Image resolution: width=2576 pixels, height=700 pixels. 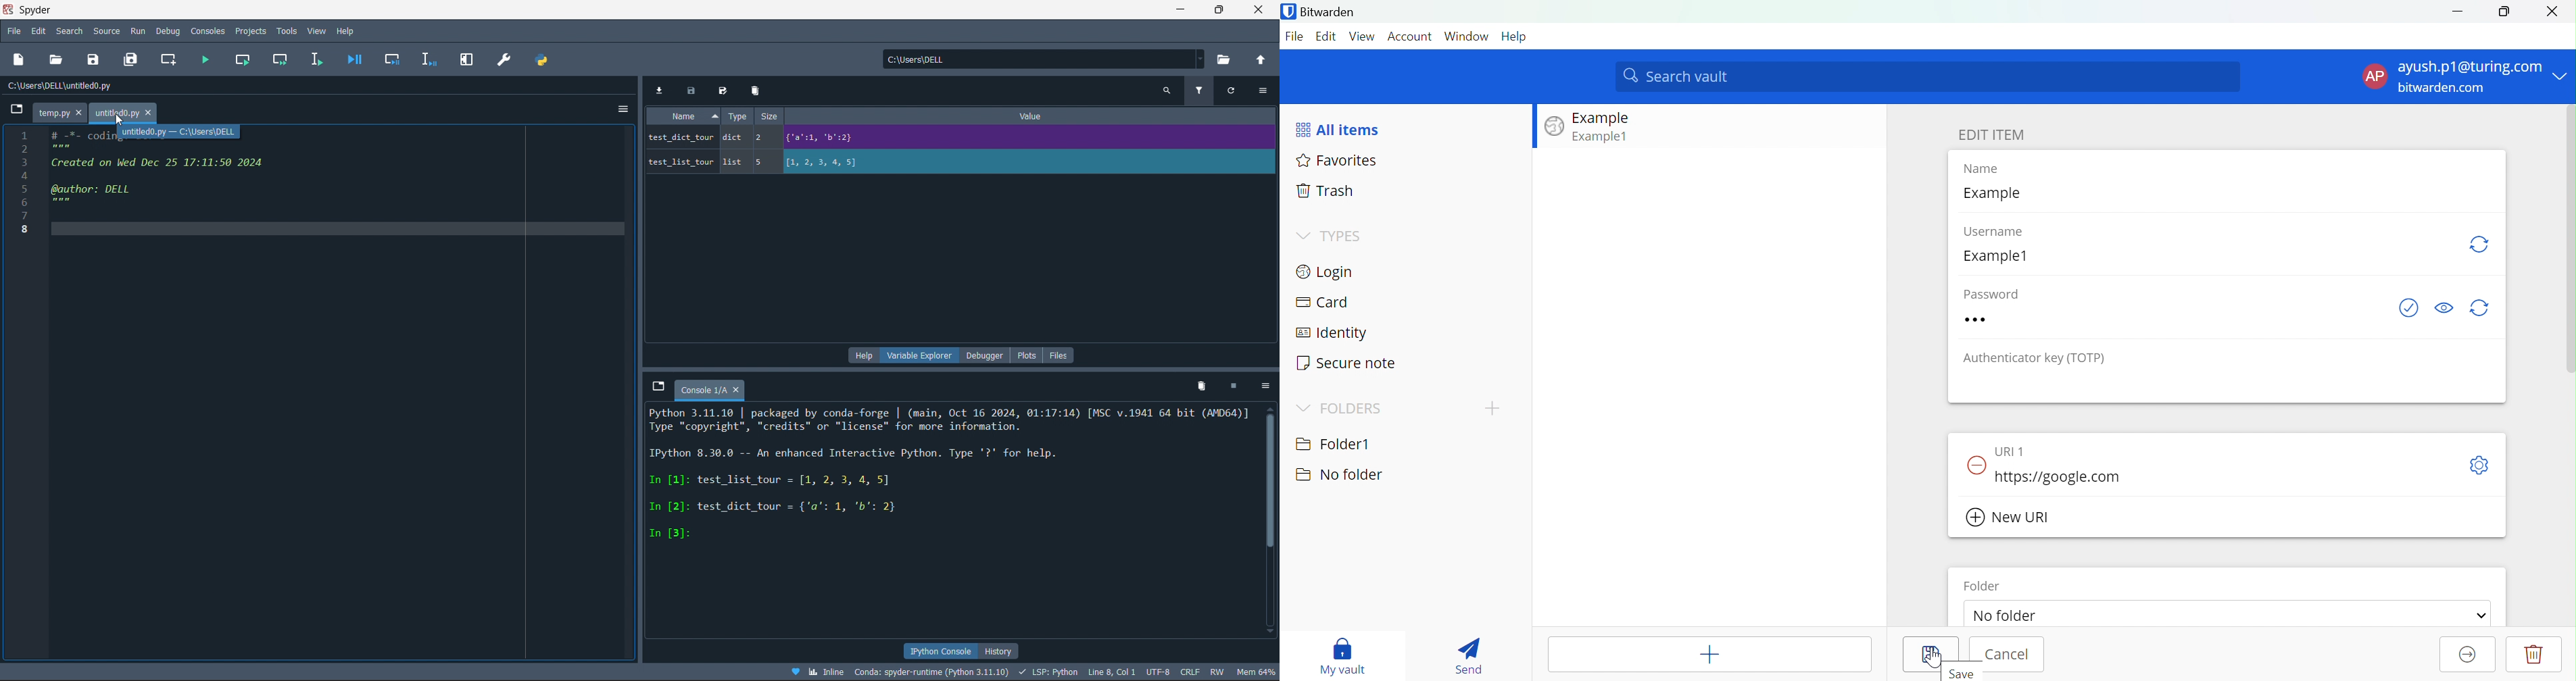 What do you see at coordinates (9, 10) in the screenshot?
I see `spyder logo` at bounding box center [9, 10].